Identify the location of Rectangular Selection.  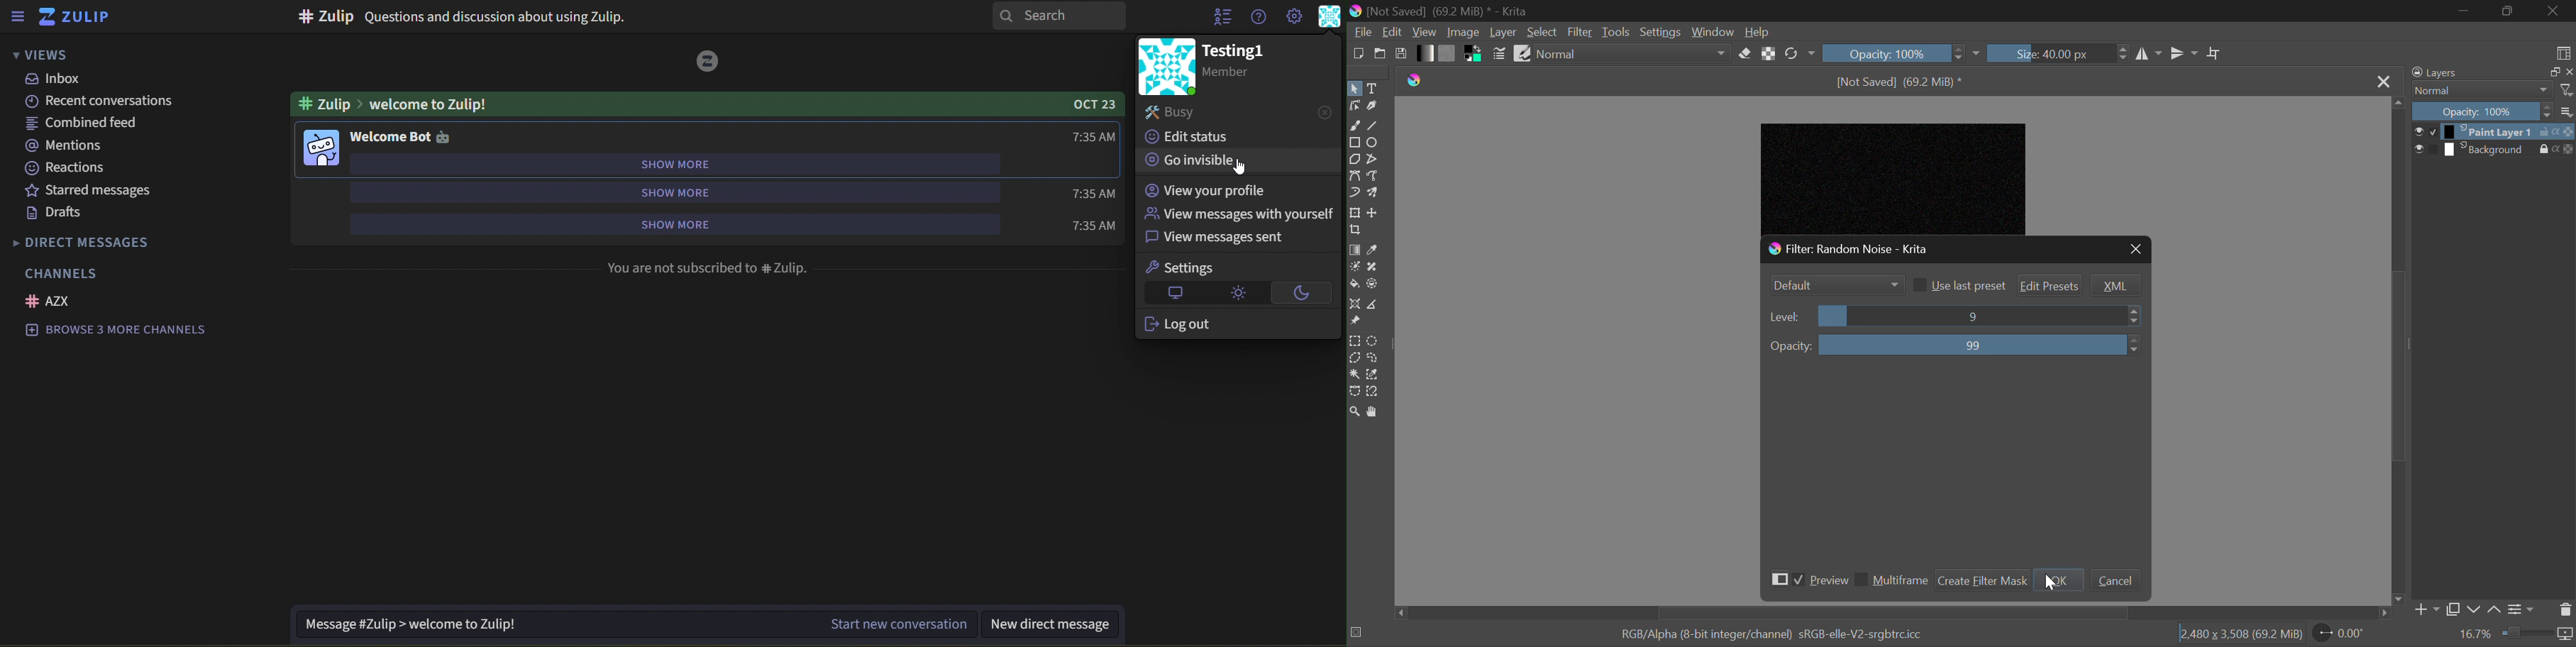
(1355, 340).